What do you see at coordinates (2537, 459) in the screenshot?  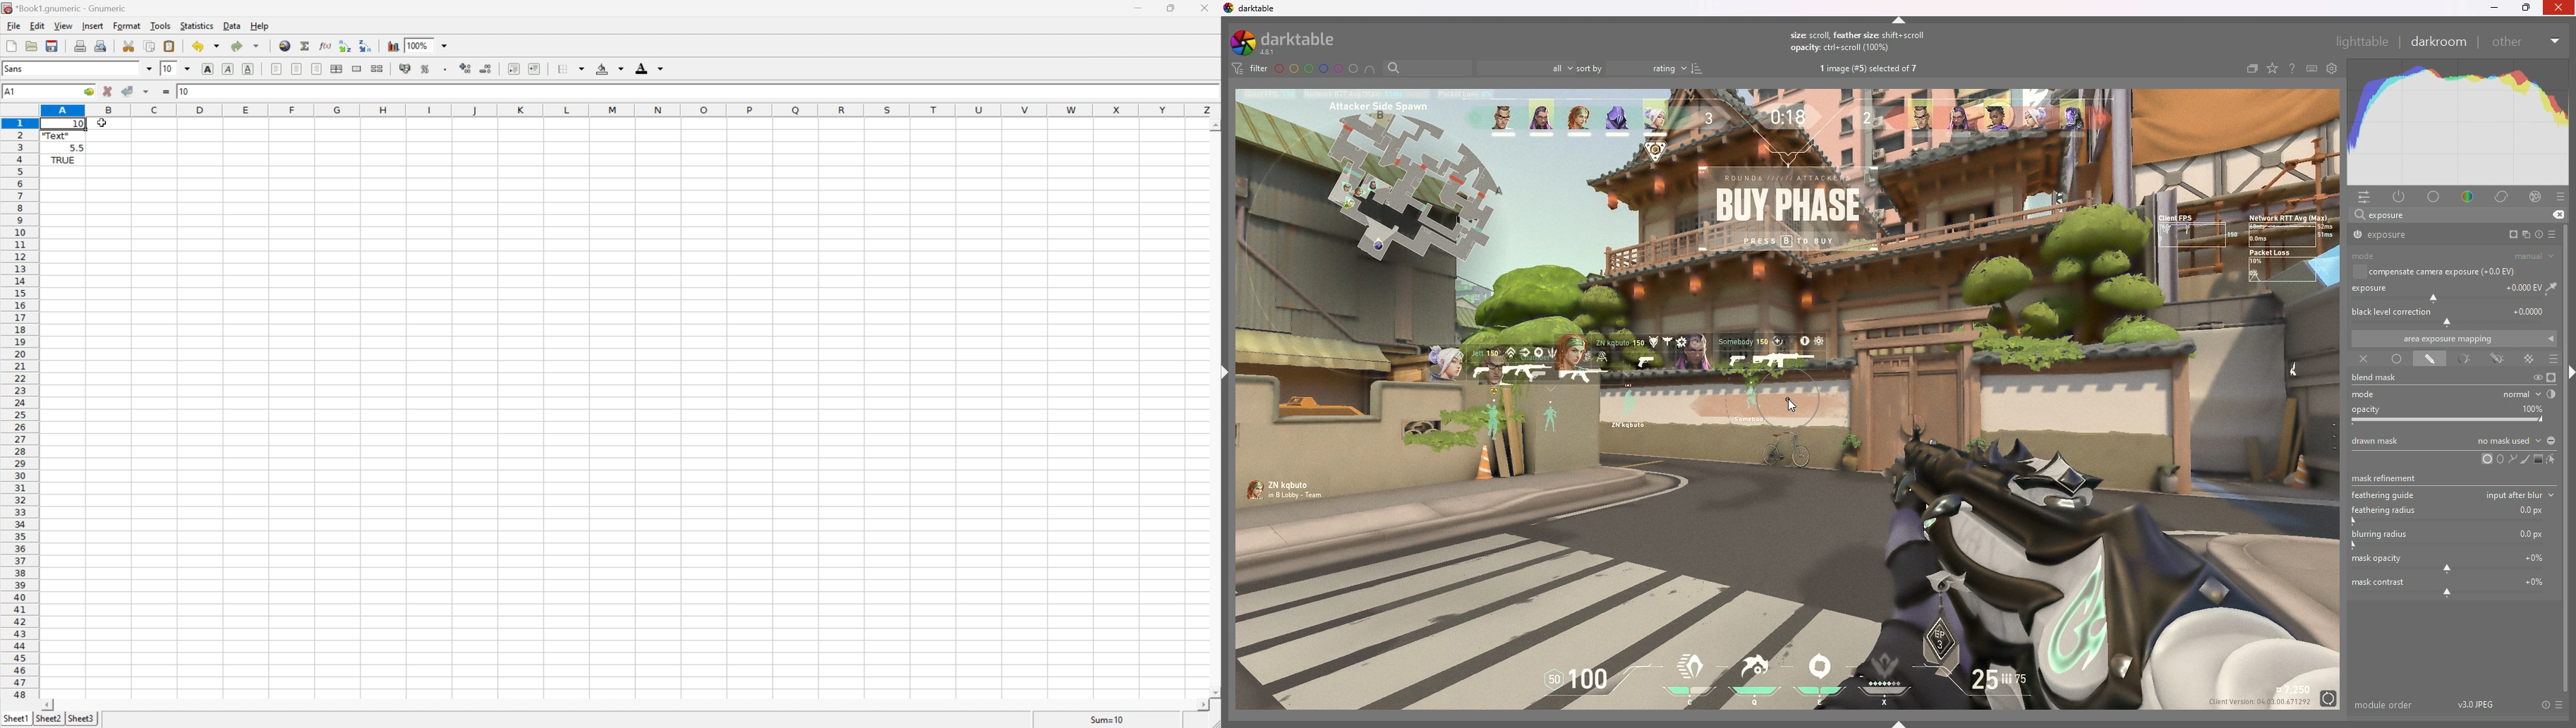 I see `add gradient` at bounding box center [2537, 459].